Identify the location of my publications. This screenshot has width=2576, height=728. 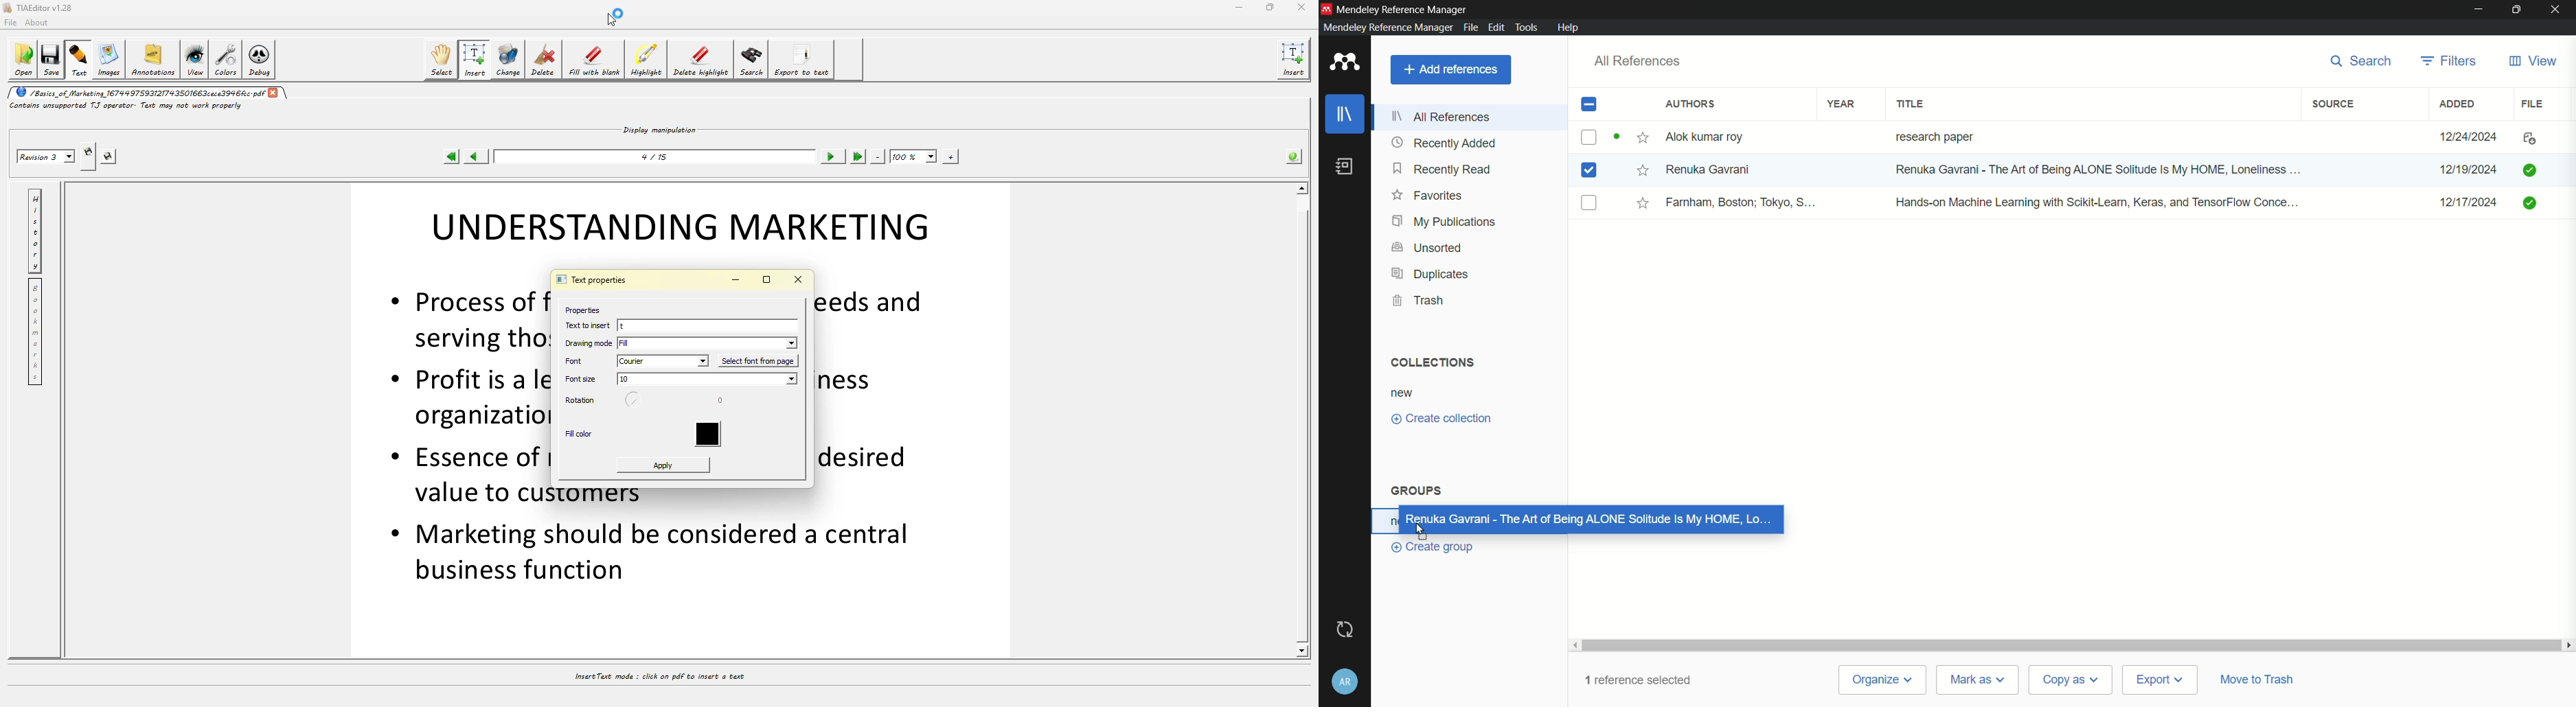
(1445, 221).